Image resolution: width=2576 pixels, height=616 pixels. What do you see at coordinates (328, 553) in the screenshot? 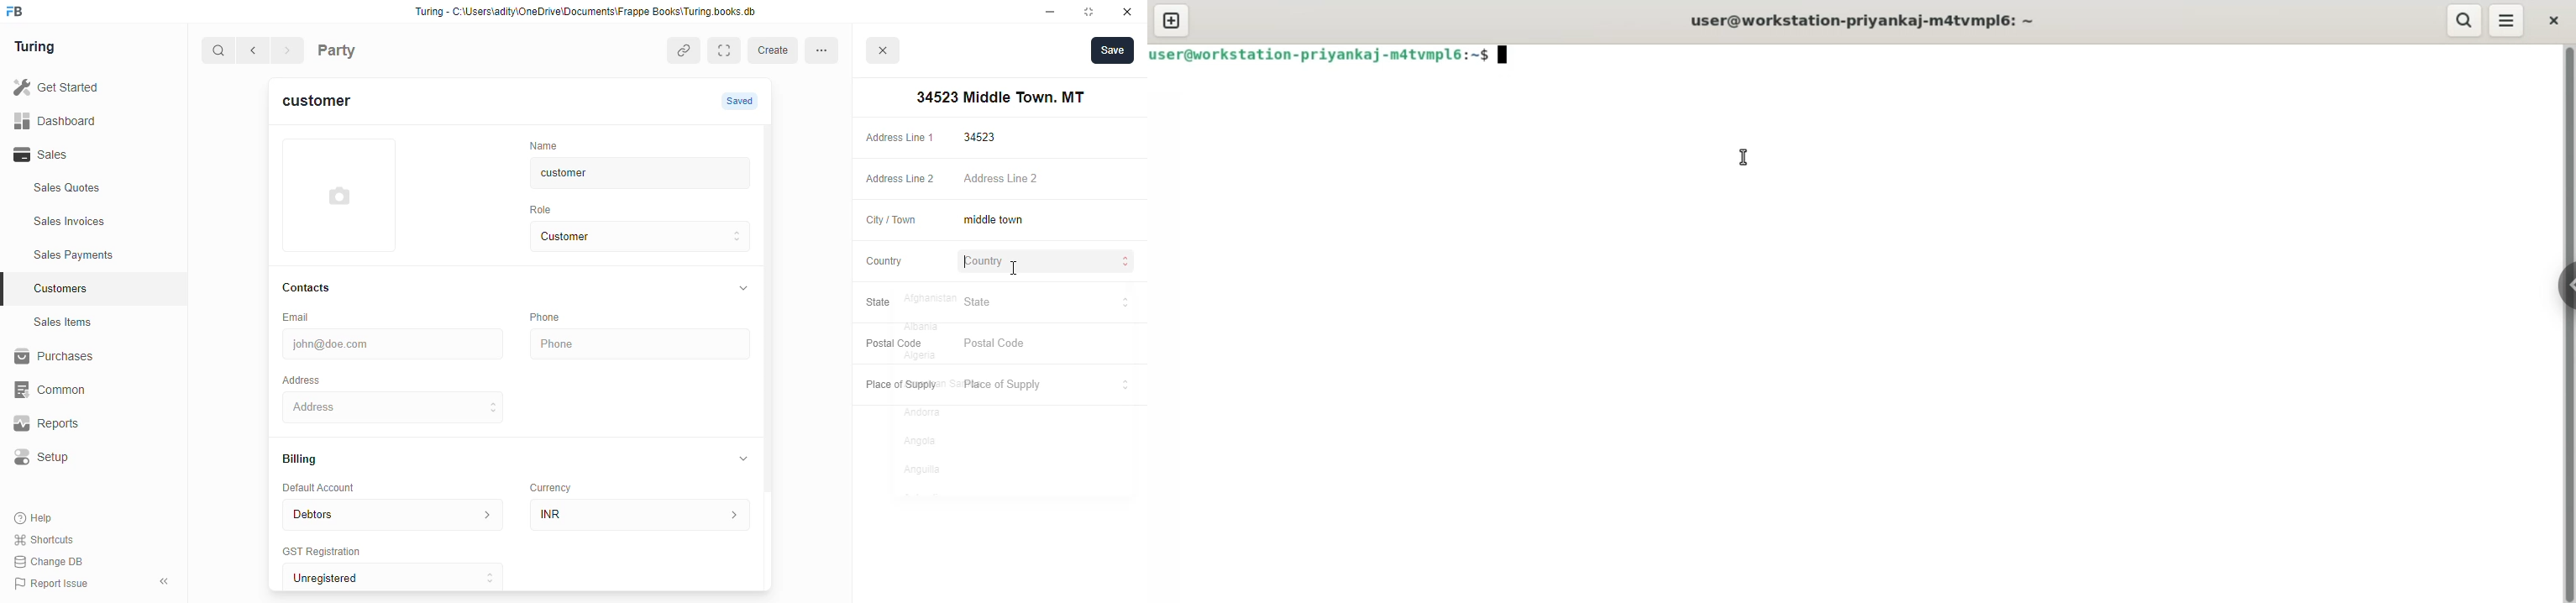
I see `‘GST Registration` at bounding box center [328, 553].